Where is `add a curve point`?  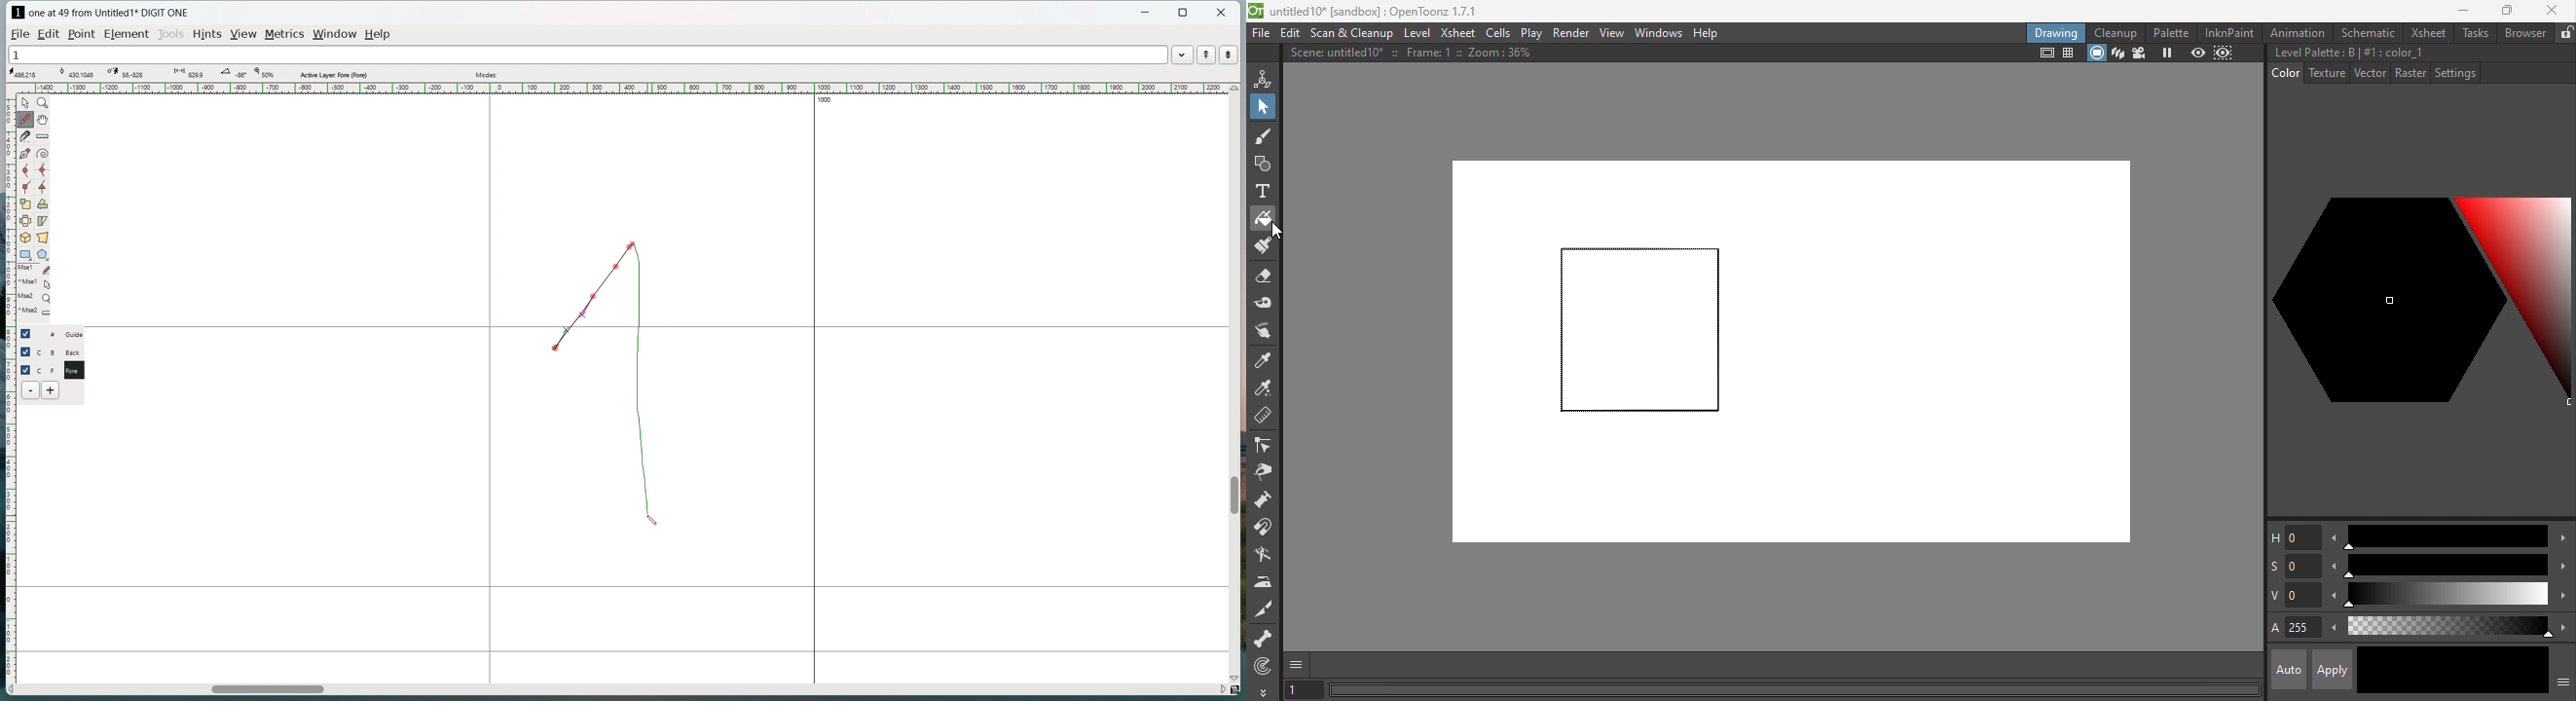 add a curve point is located at coordinates (25, 171).